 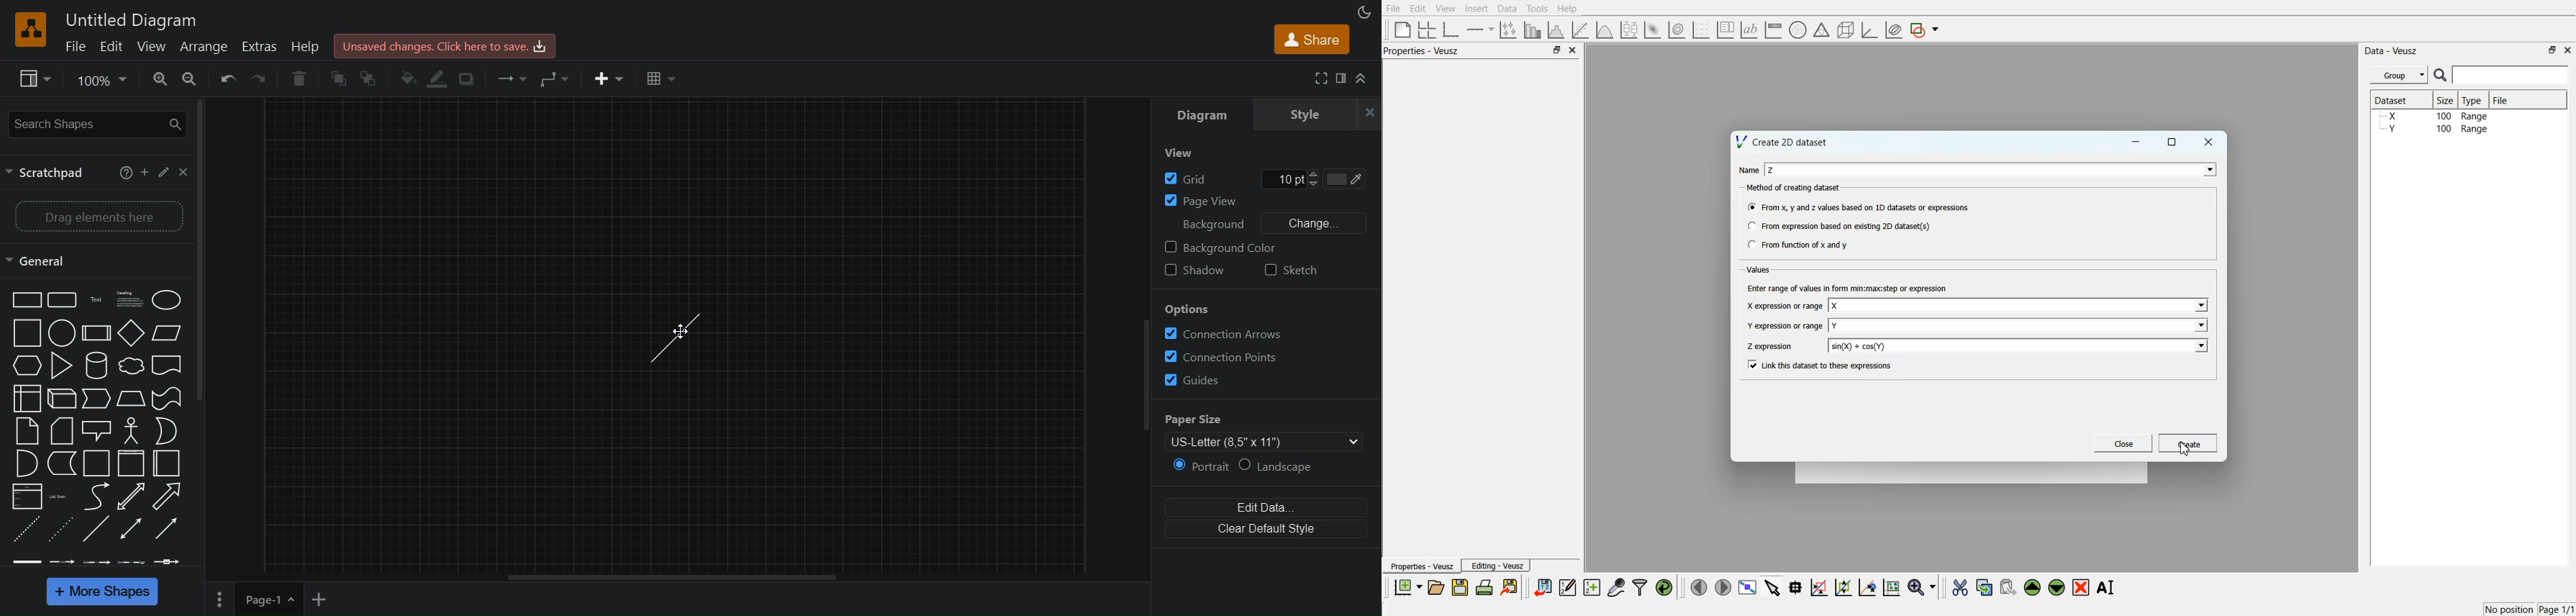 I want to click on Copy the selected widget, so click(x=1985, y=587).